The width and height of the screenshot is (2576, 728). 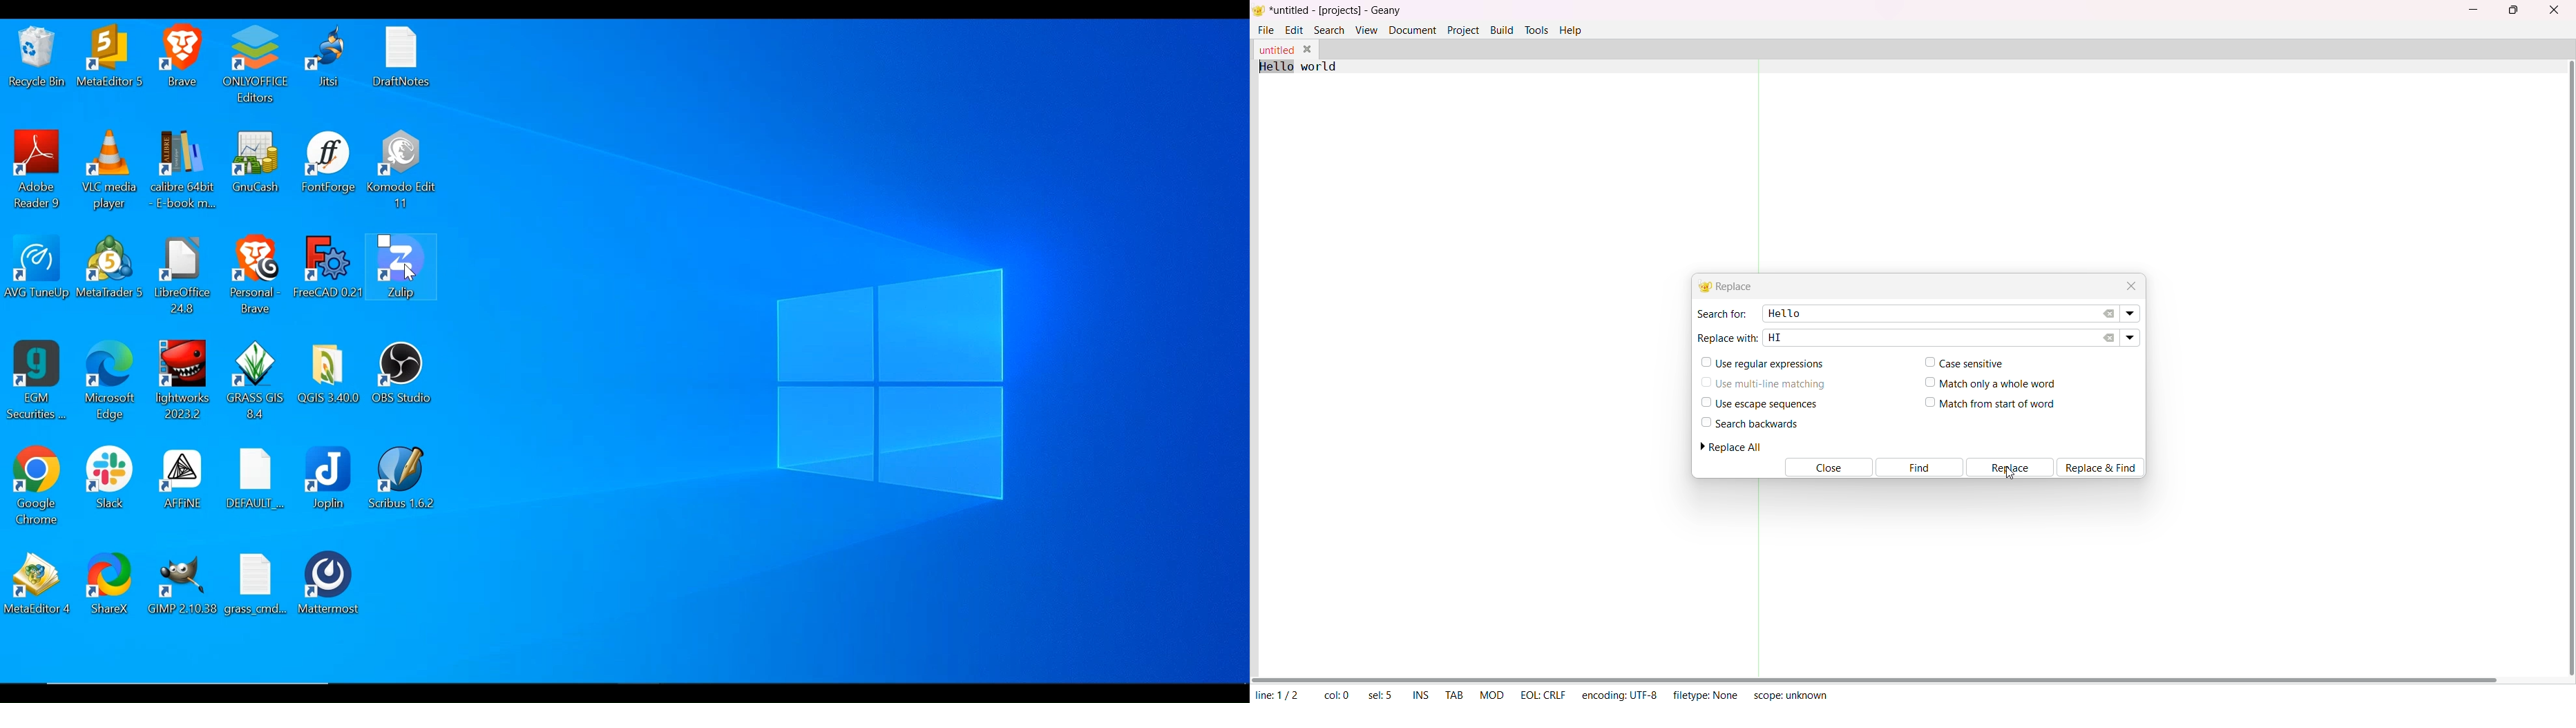 What do you see at coordinates (1748, 423) in the screenshot?
I see `search backwards` at bounding box center [1748, 423].